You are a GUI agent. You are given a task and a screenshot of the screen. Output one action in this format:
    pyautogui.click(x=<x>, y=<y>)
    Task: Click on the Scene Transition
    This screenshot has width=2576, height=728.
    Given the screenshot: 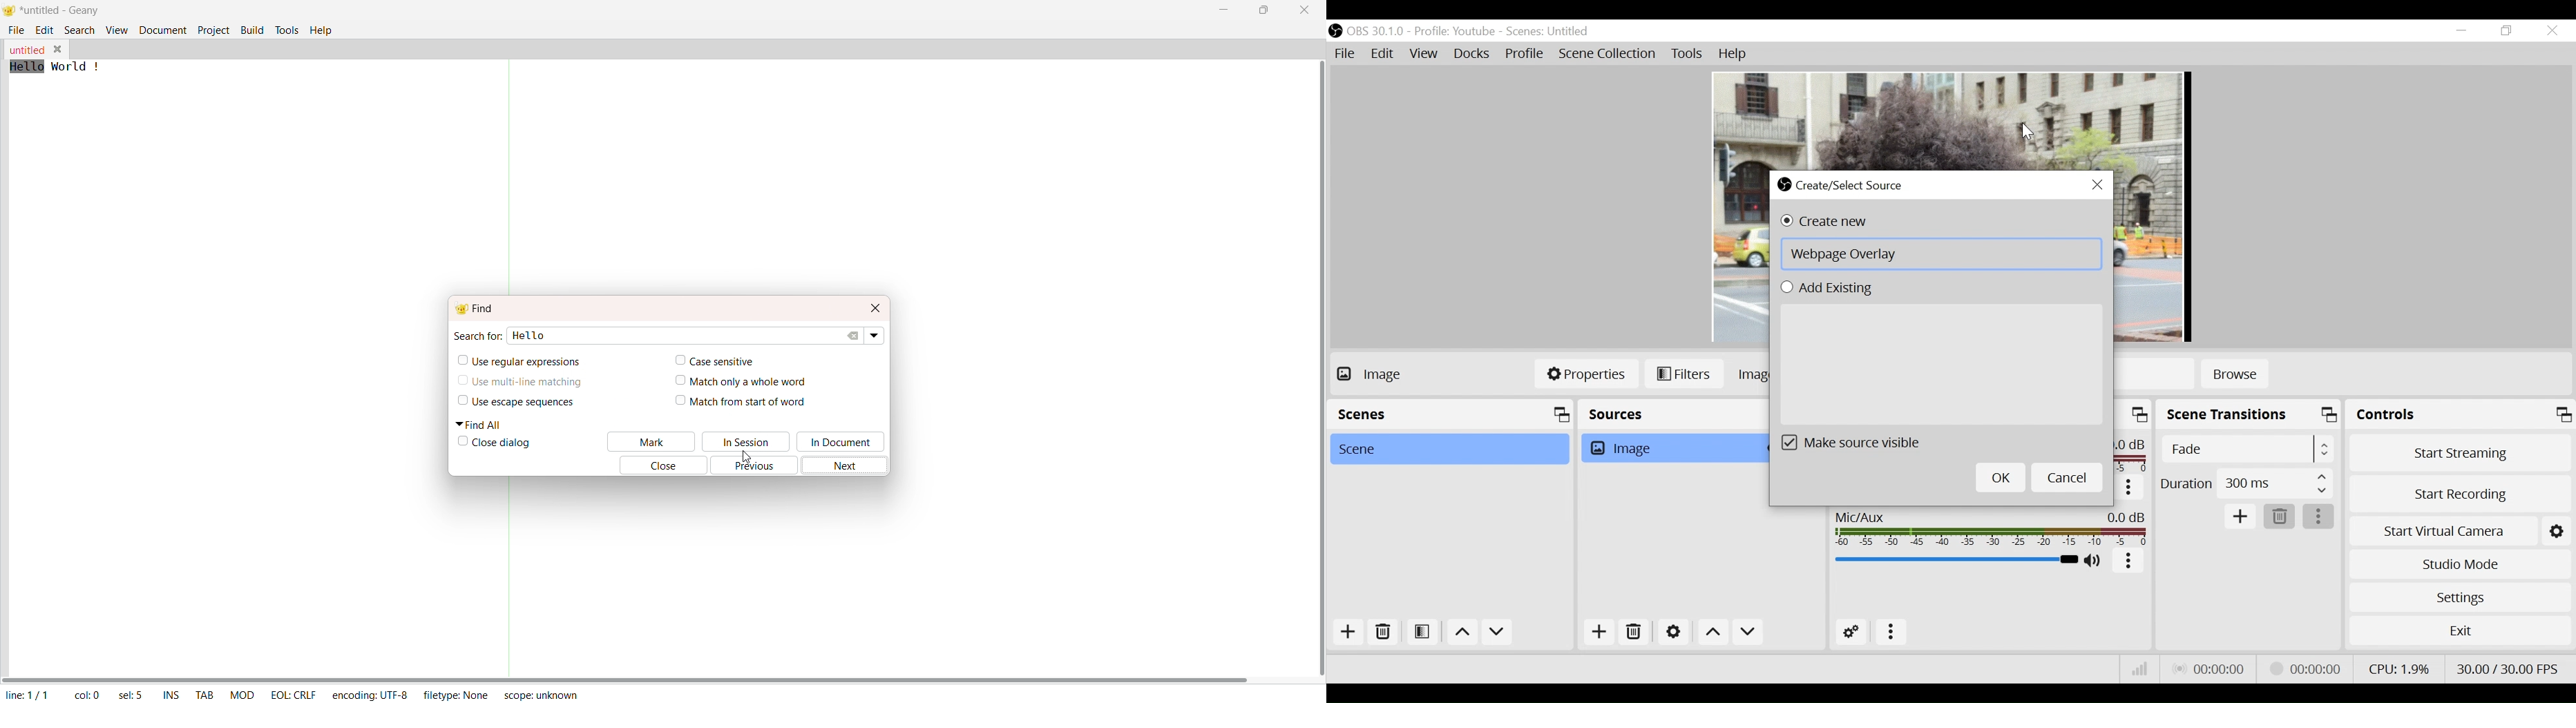 What is the action you would take?
    pyautogui.click(x=2250, y=413)
    